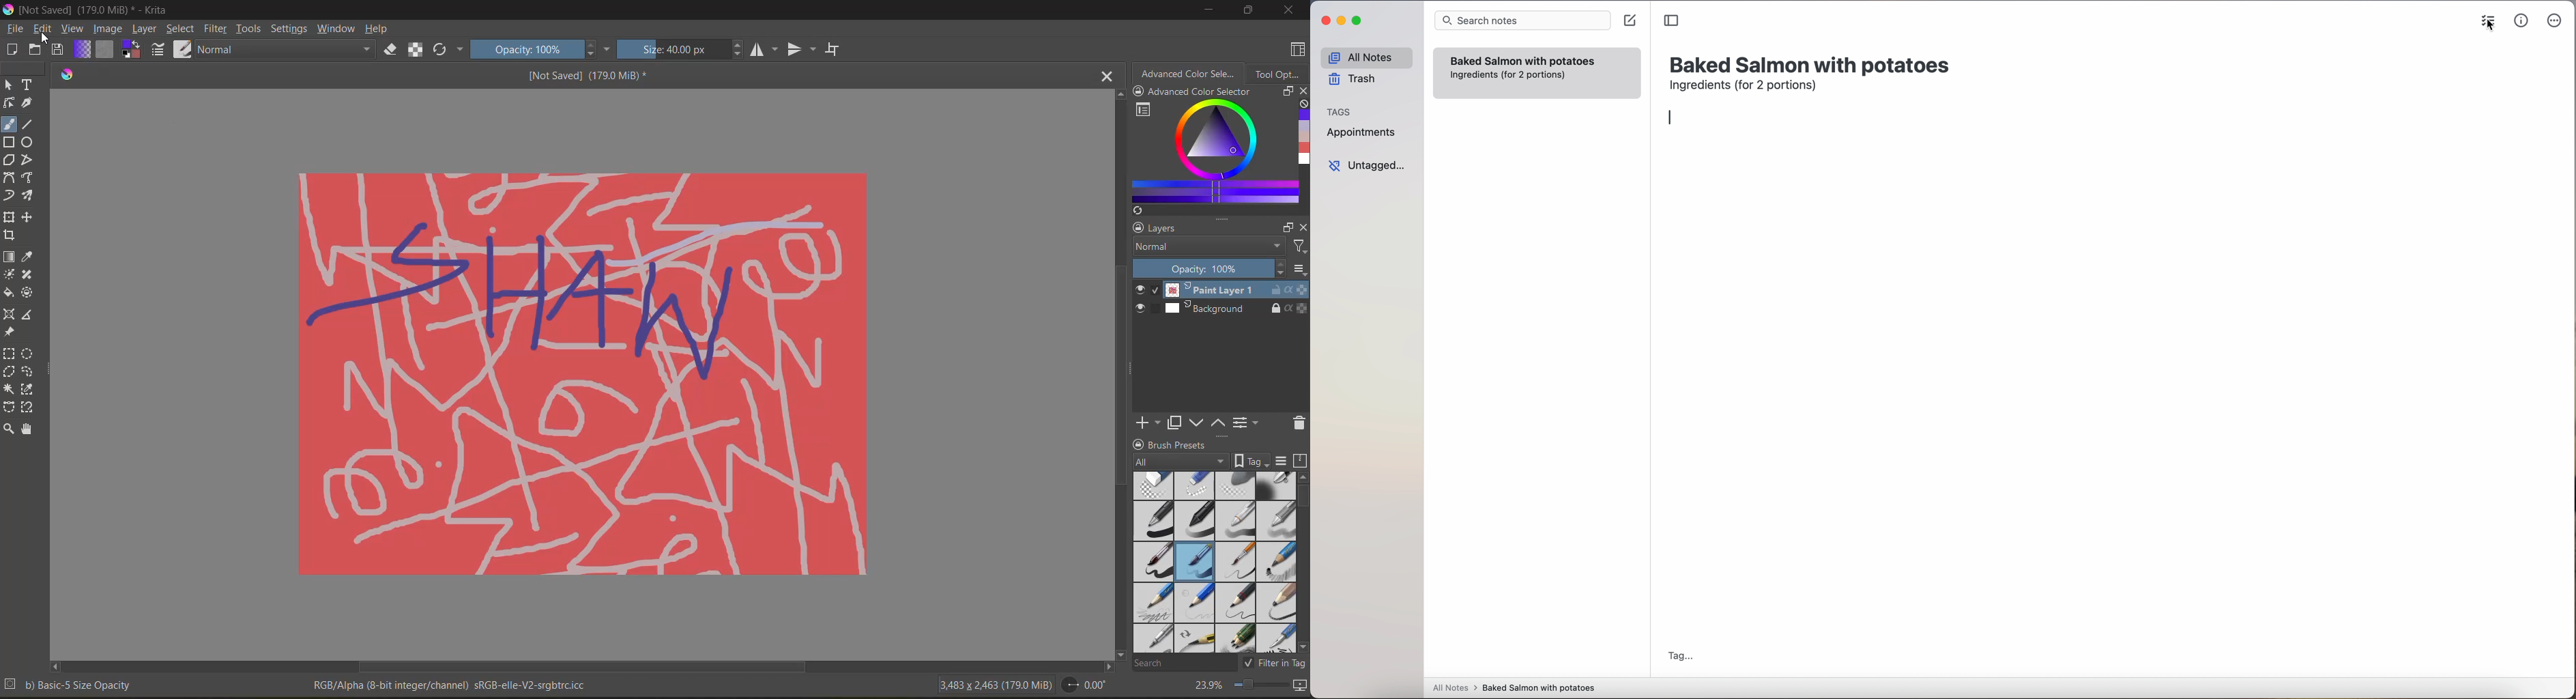 This screenshot has height=700, width=2576. What do you see at coordinates (47, 39) in the screenshot?
I see `cursor` at bounding box center [47, 39].